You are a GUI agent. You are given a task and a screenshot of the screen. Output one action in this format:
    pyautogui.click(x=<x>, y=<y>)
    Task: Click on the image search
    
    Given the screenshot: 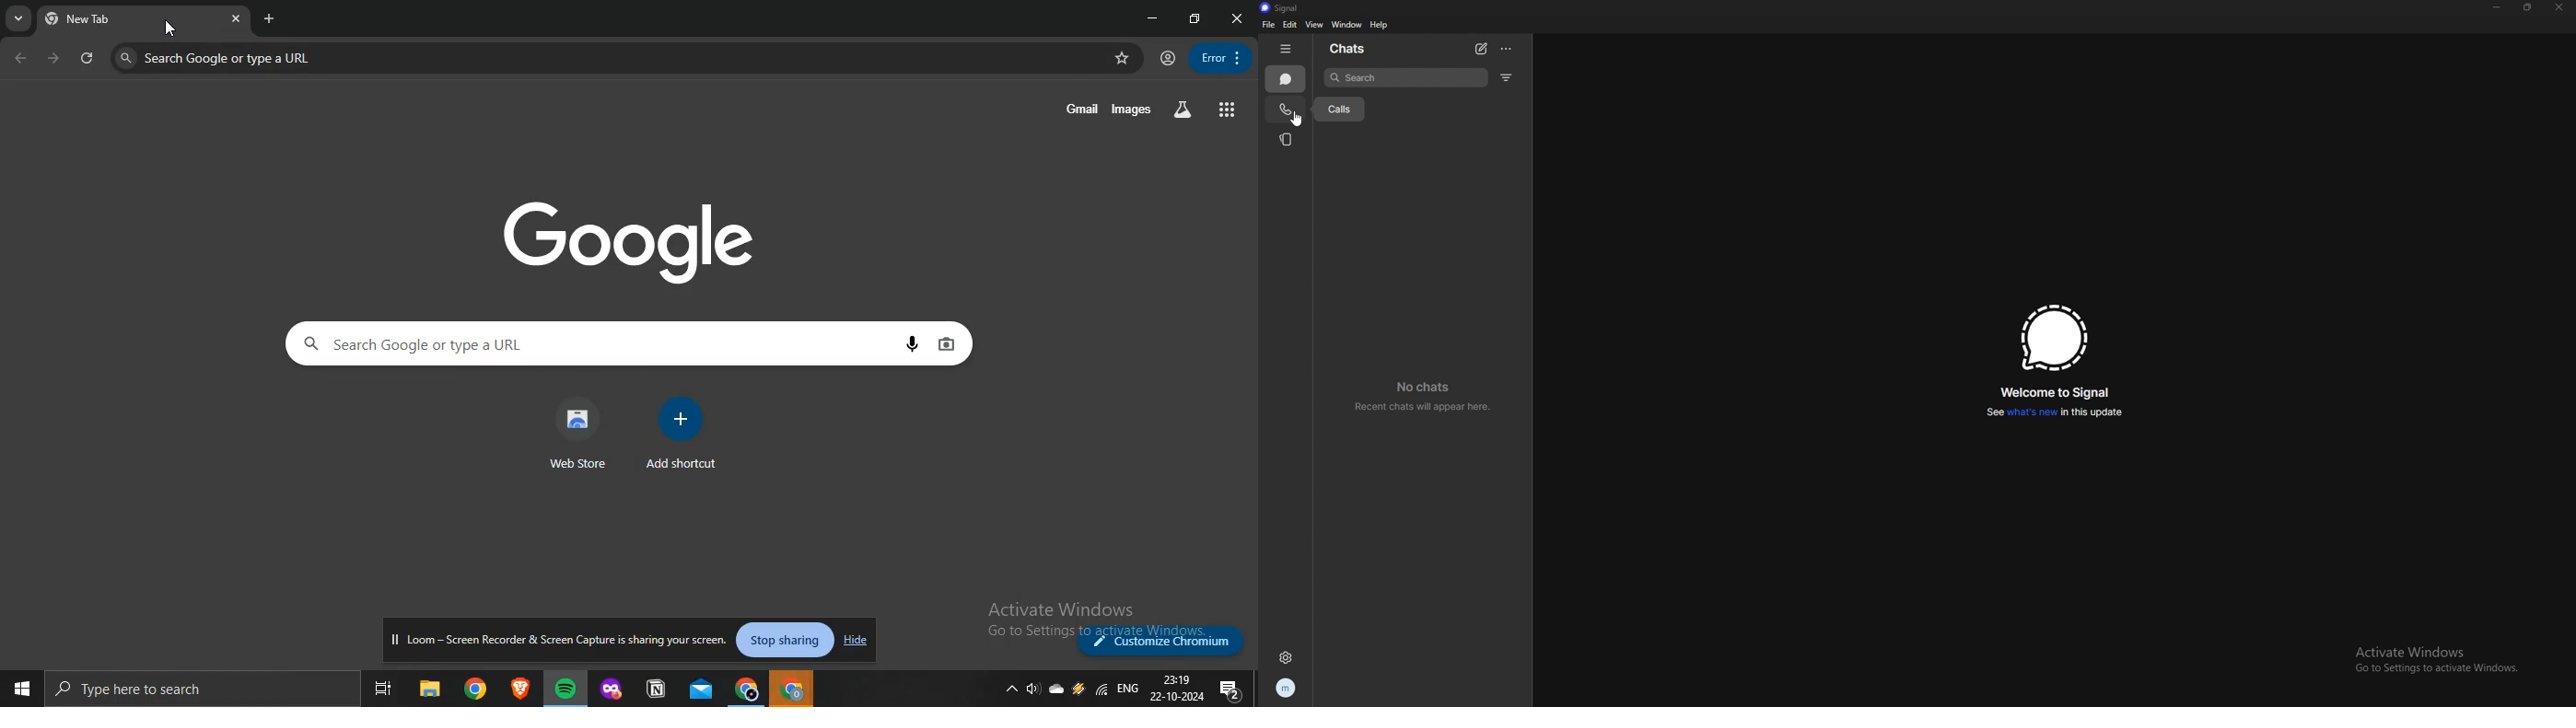 What is the action you would take?
    pyautogui.click(x=950, y=343)
    